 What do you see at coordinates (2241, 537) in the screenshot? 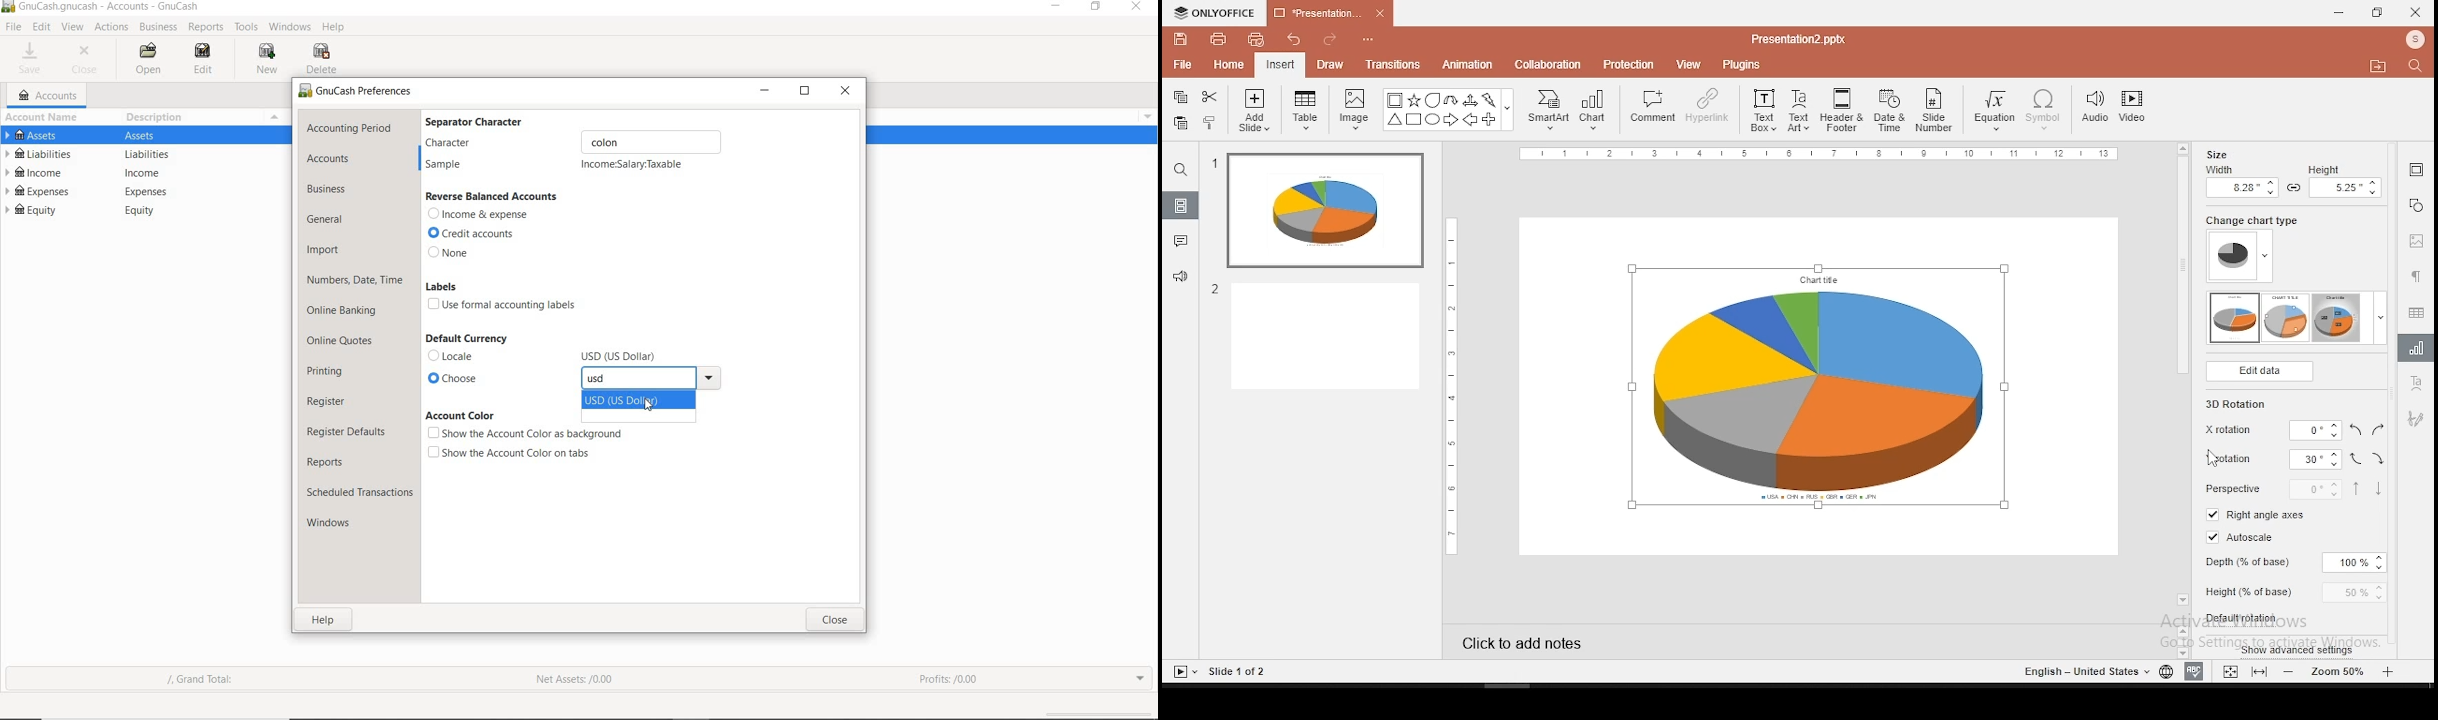
I see `autoscale  on/off` at bounding box center [2241, 537].